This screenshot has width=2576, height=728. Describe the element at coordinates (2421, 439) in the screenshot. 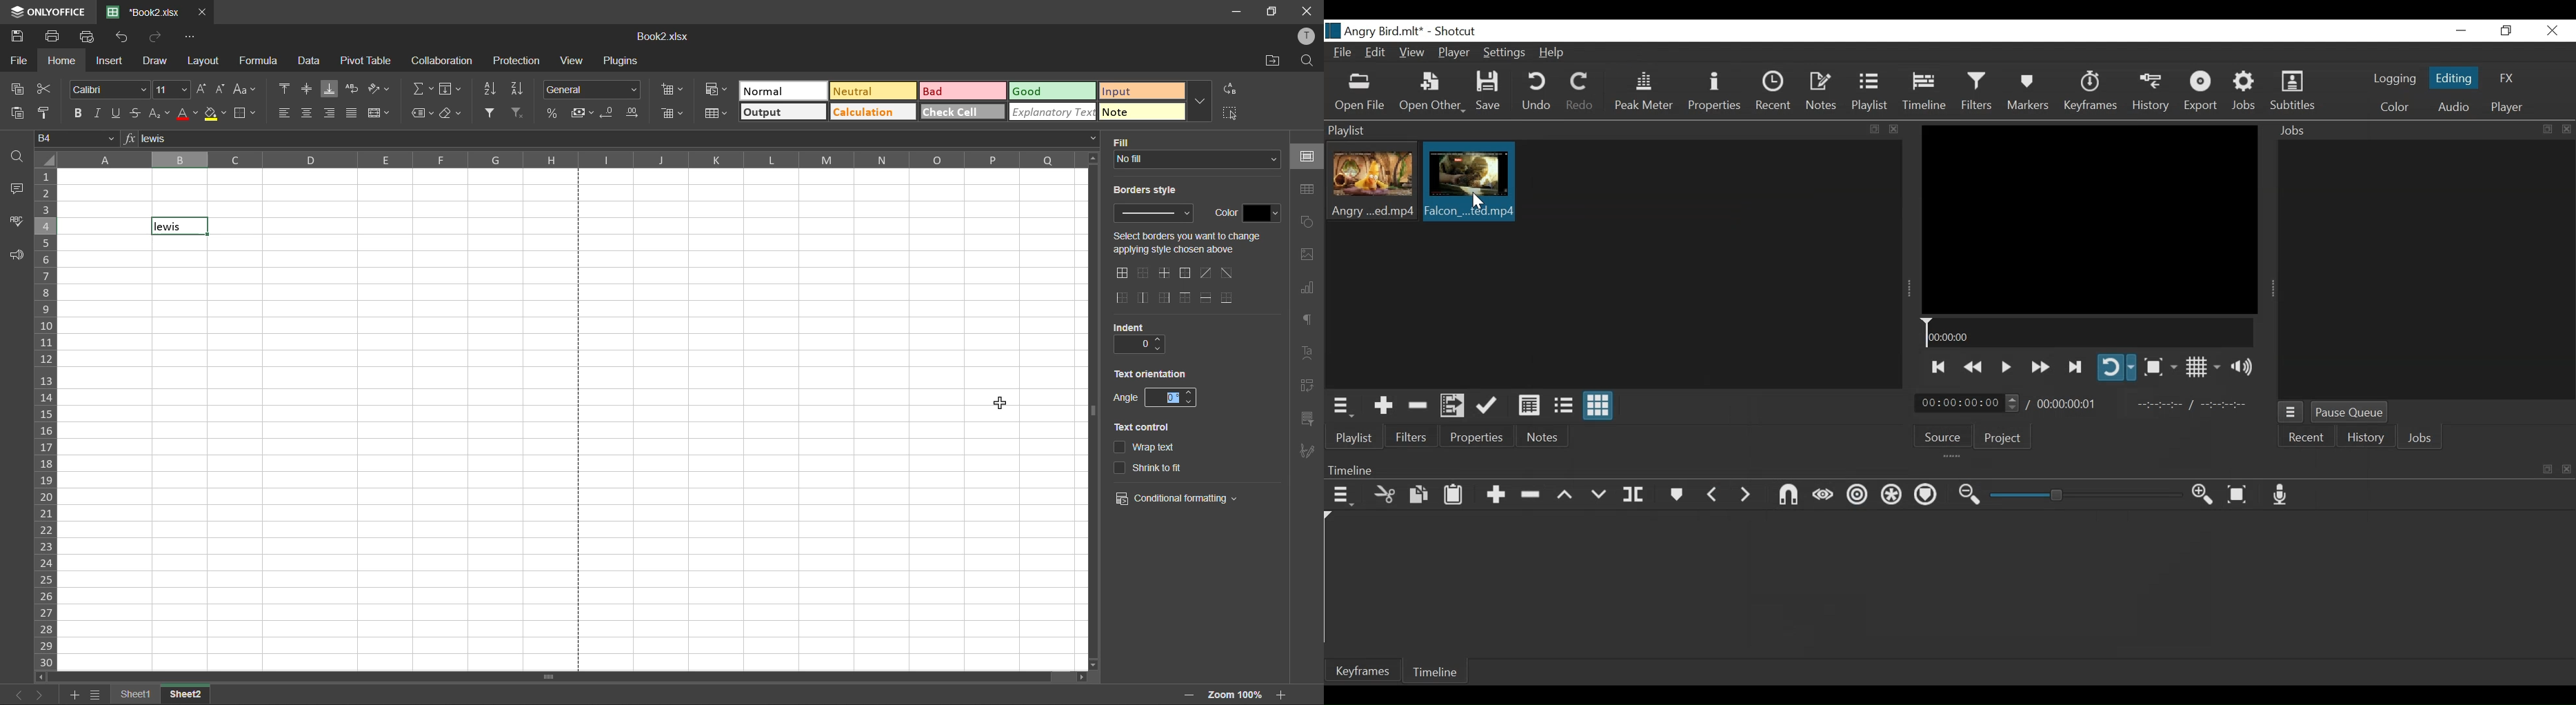

I see `Jobs` at that location.